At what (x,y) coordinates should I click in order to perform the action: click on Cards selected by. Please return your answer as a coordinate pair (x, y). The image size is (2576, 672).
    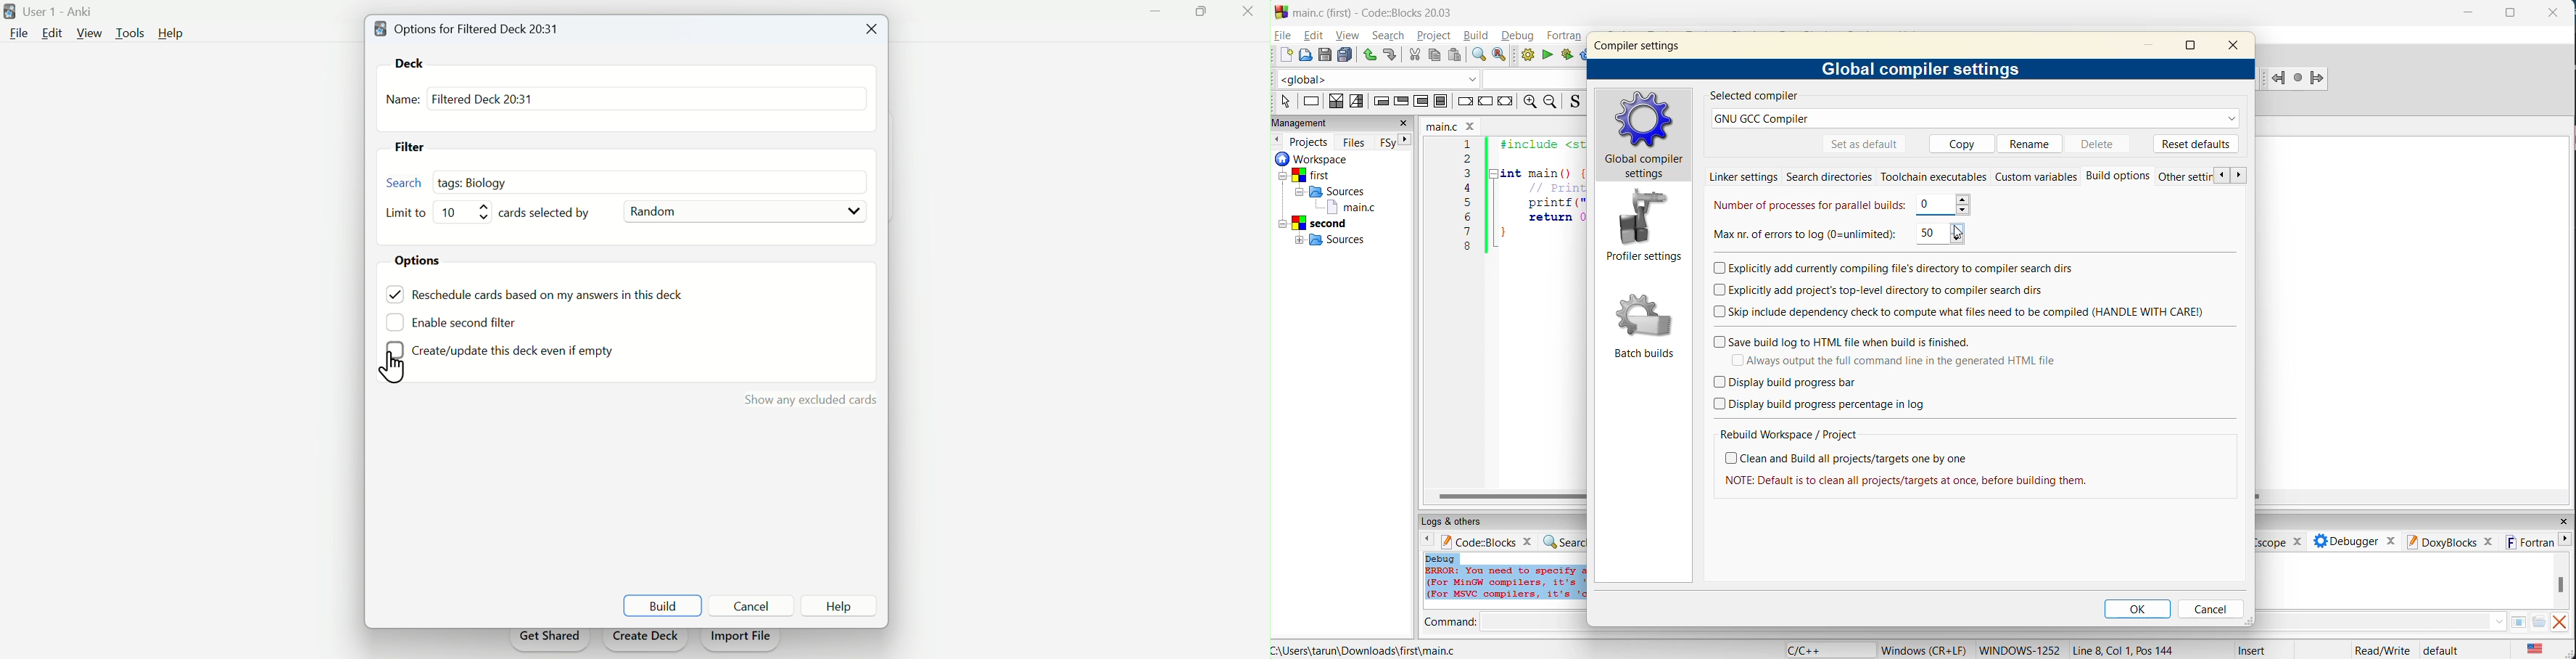
    Looking at the image, I should click on (552, 213).